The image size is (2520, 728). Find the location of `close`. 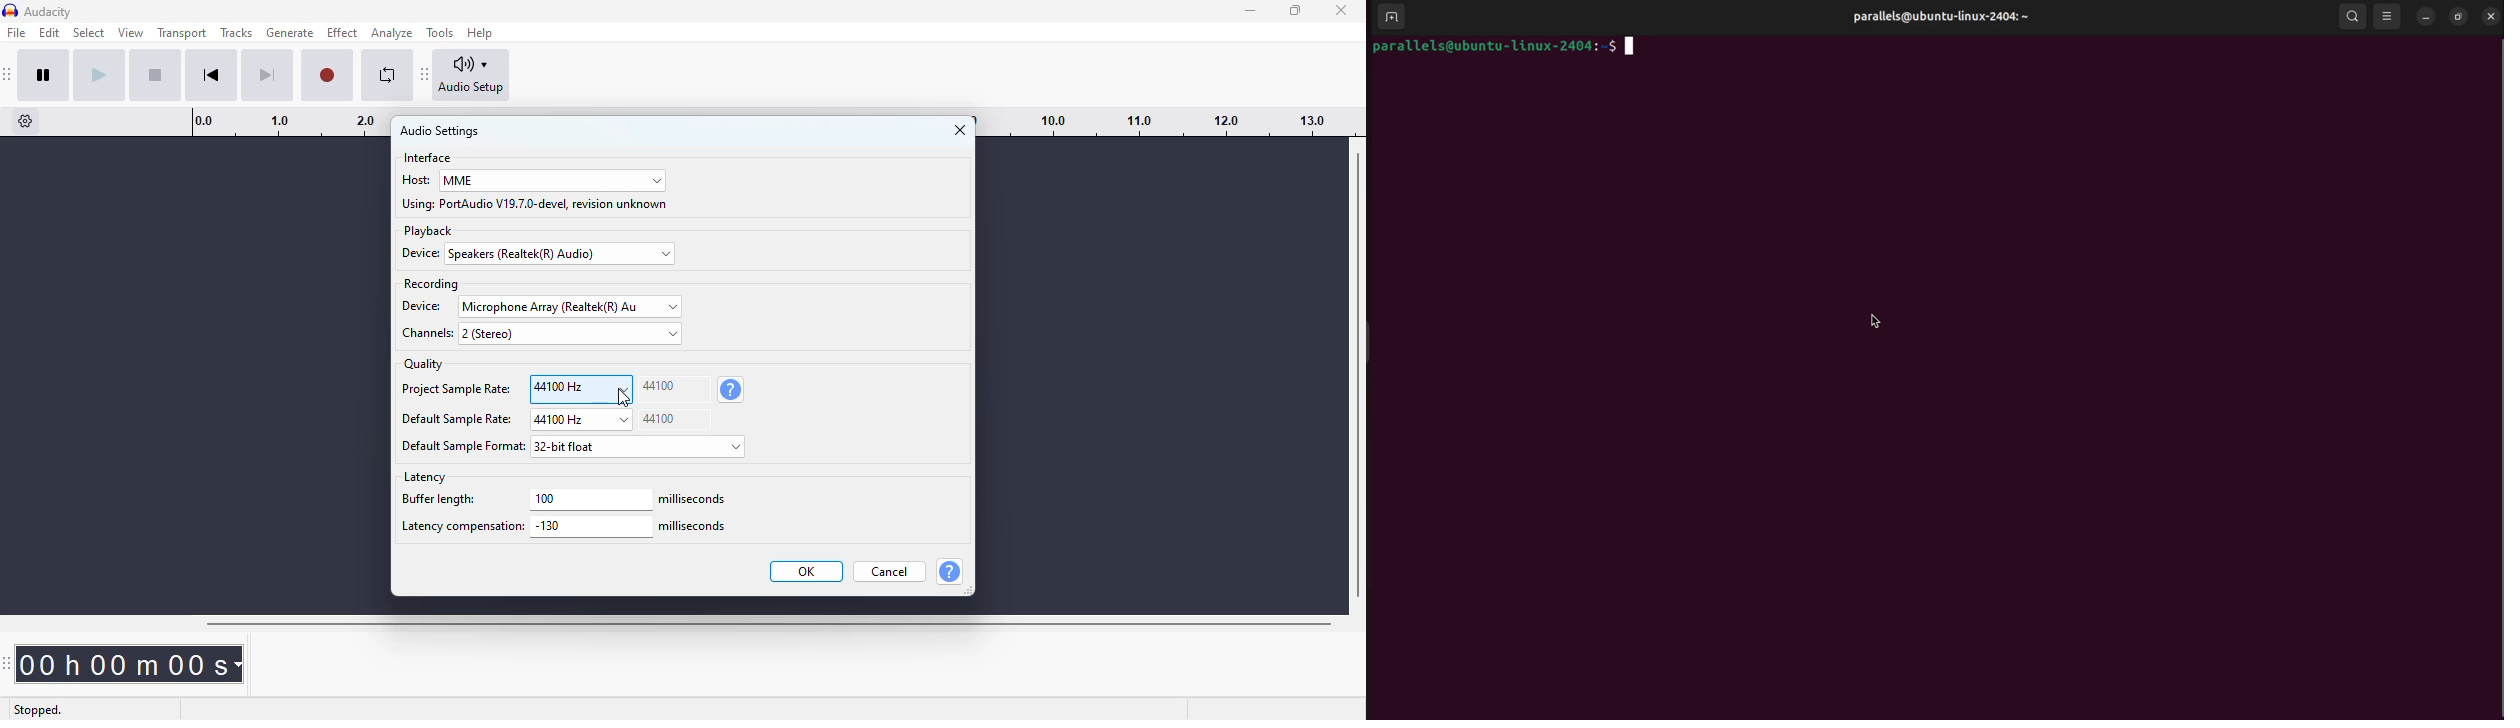

close is located at coordinates (1342, 10).